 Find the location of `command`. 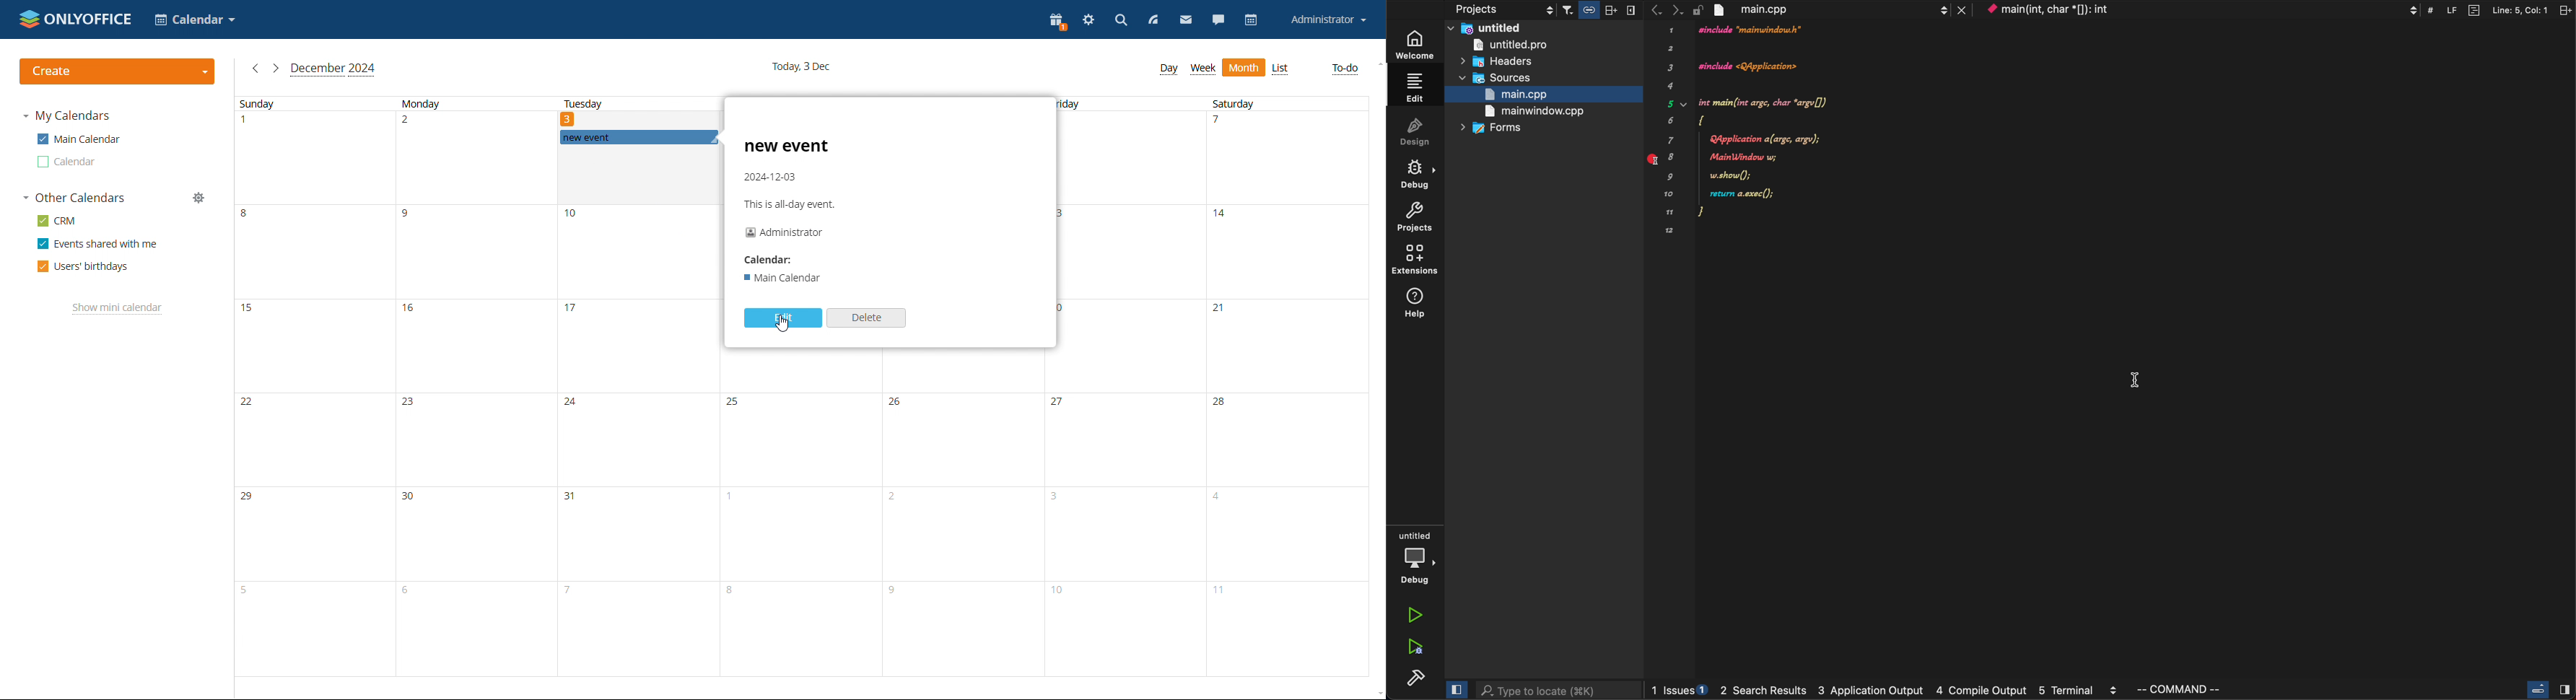

command is located at coordinates (2186, 690).